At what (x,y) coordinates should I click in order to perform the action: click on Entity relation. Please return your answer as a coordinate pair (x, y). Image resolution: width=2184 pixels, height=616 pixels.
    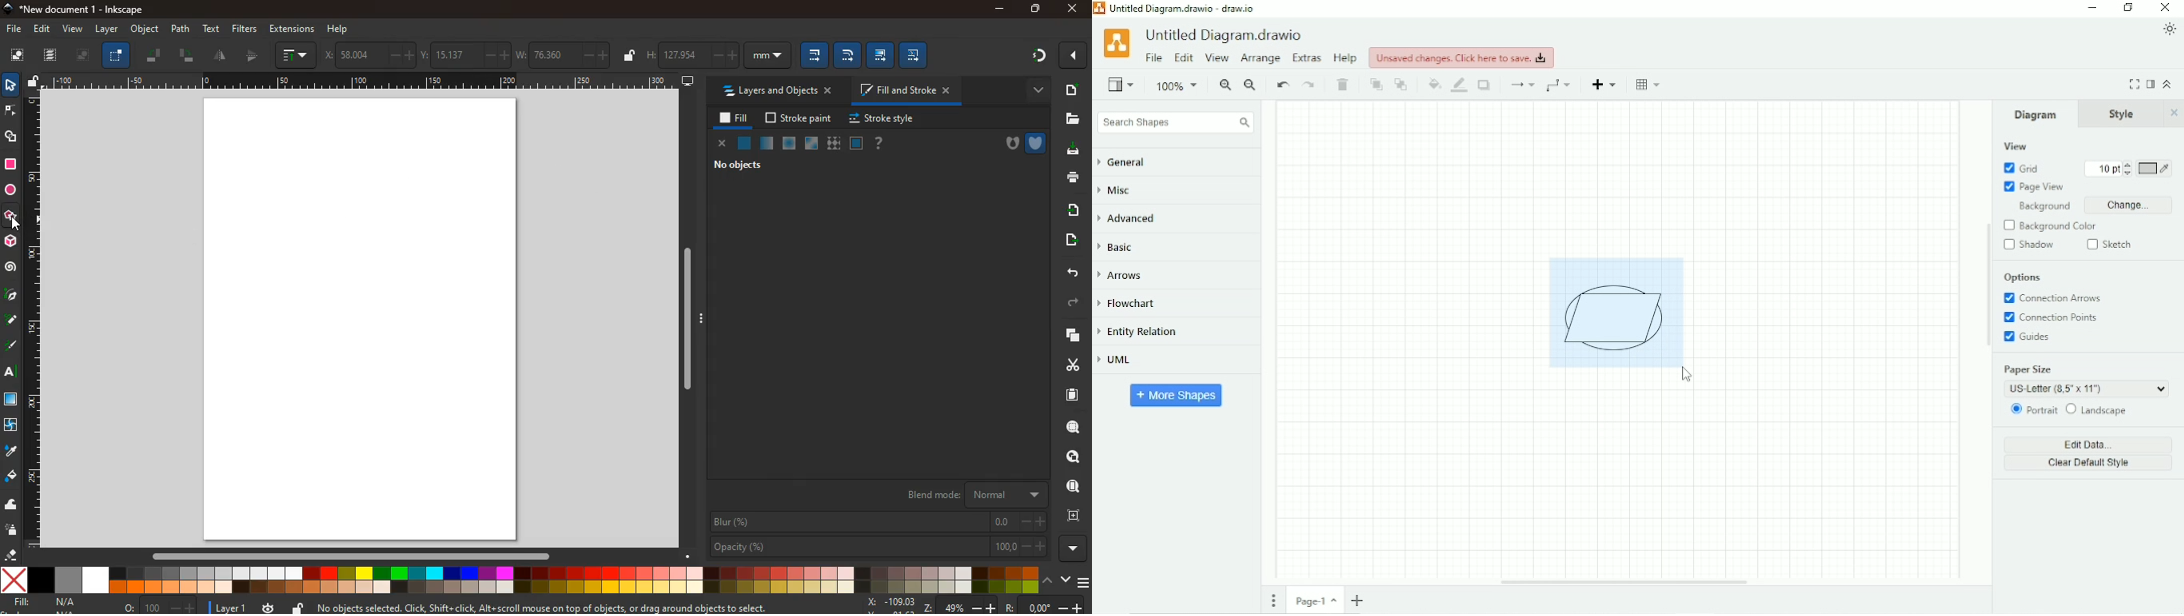
    Looking at the image, I should click on (1147, 332).